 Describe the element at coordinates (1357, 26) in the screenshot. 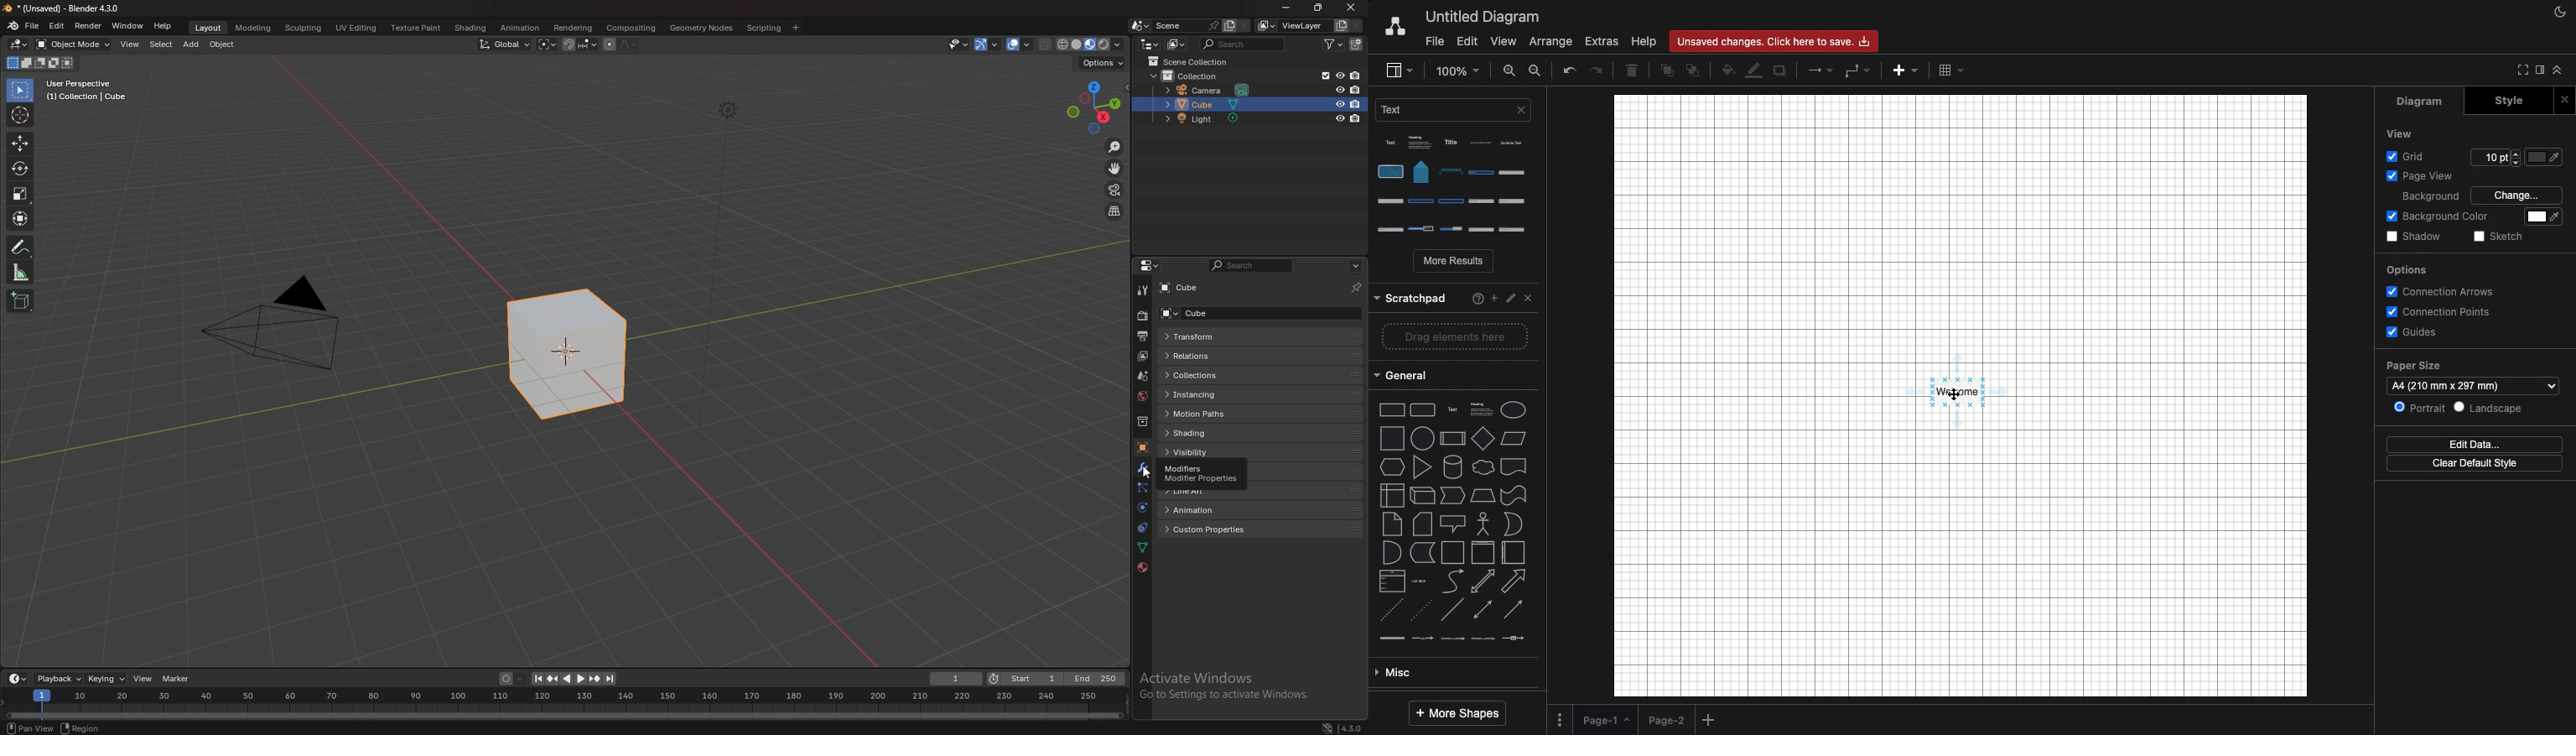

I see `remove view layer` at that location.